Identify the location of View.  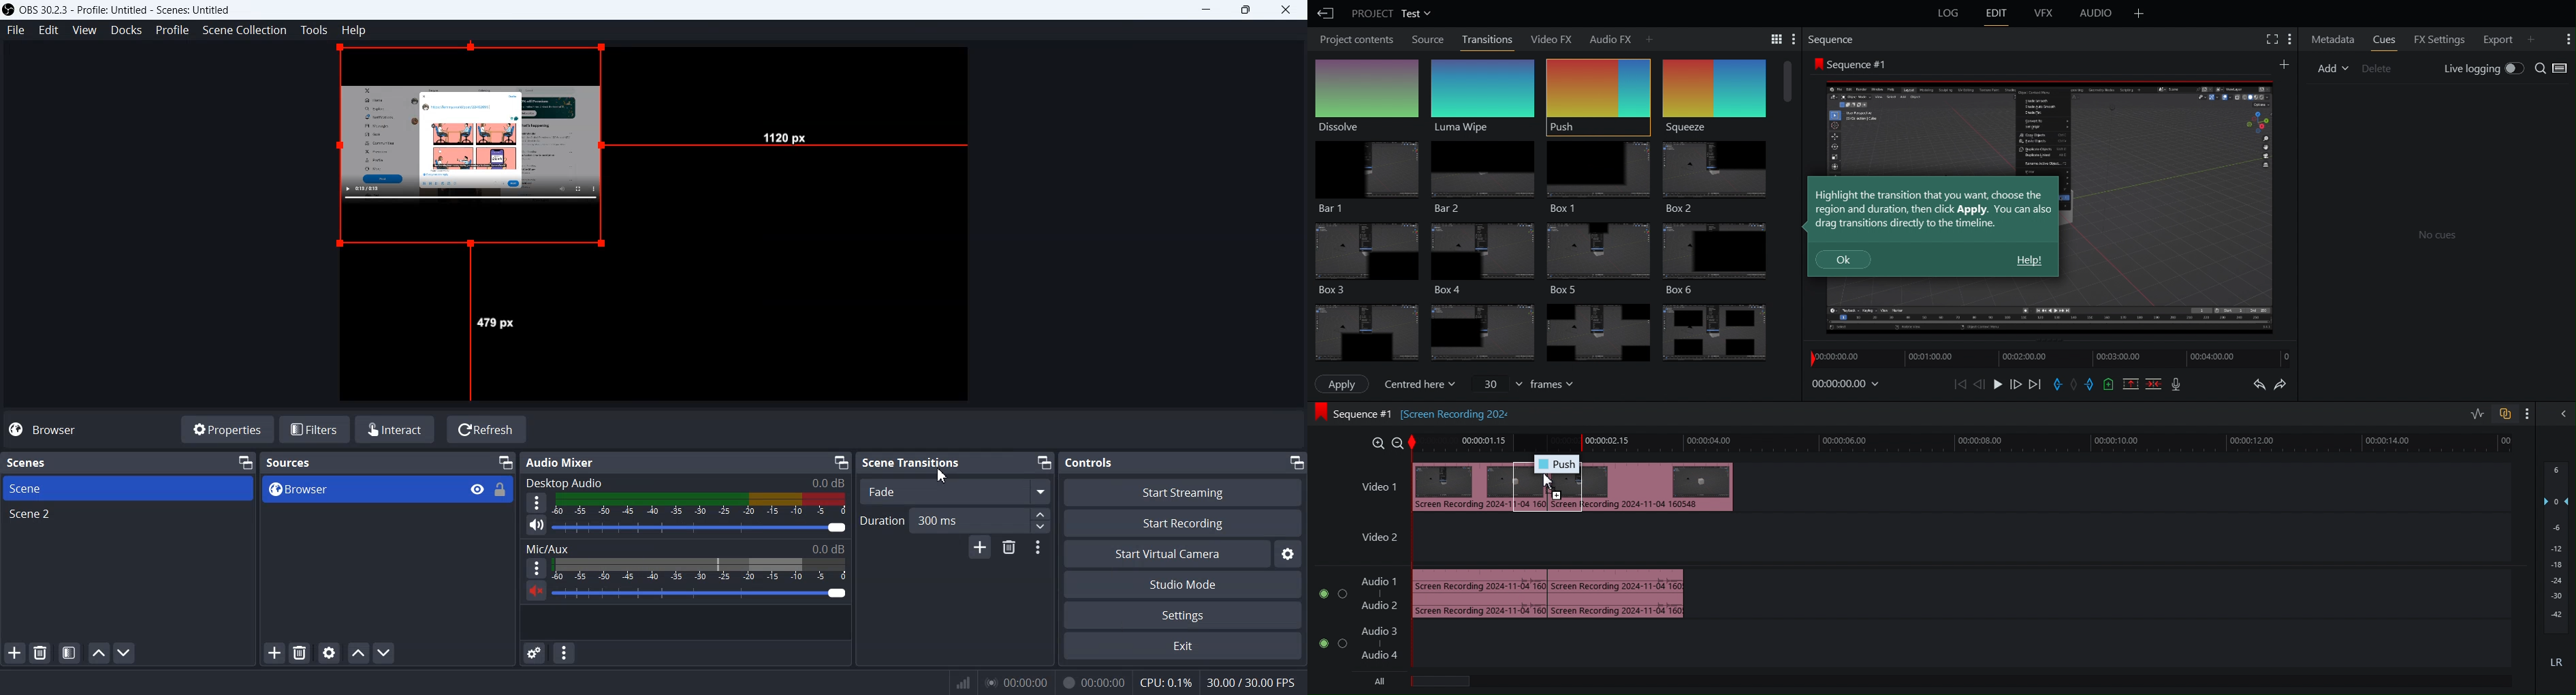
(471, 489).